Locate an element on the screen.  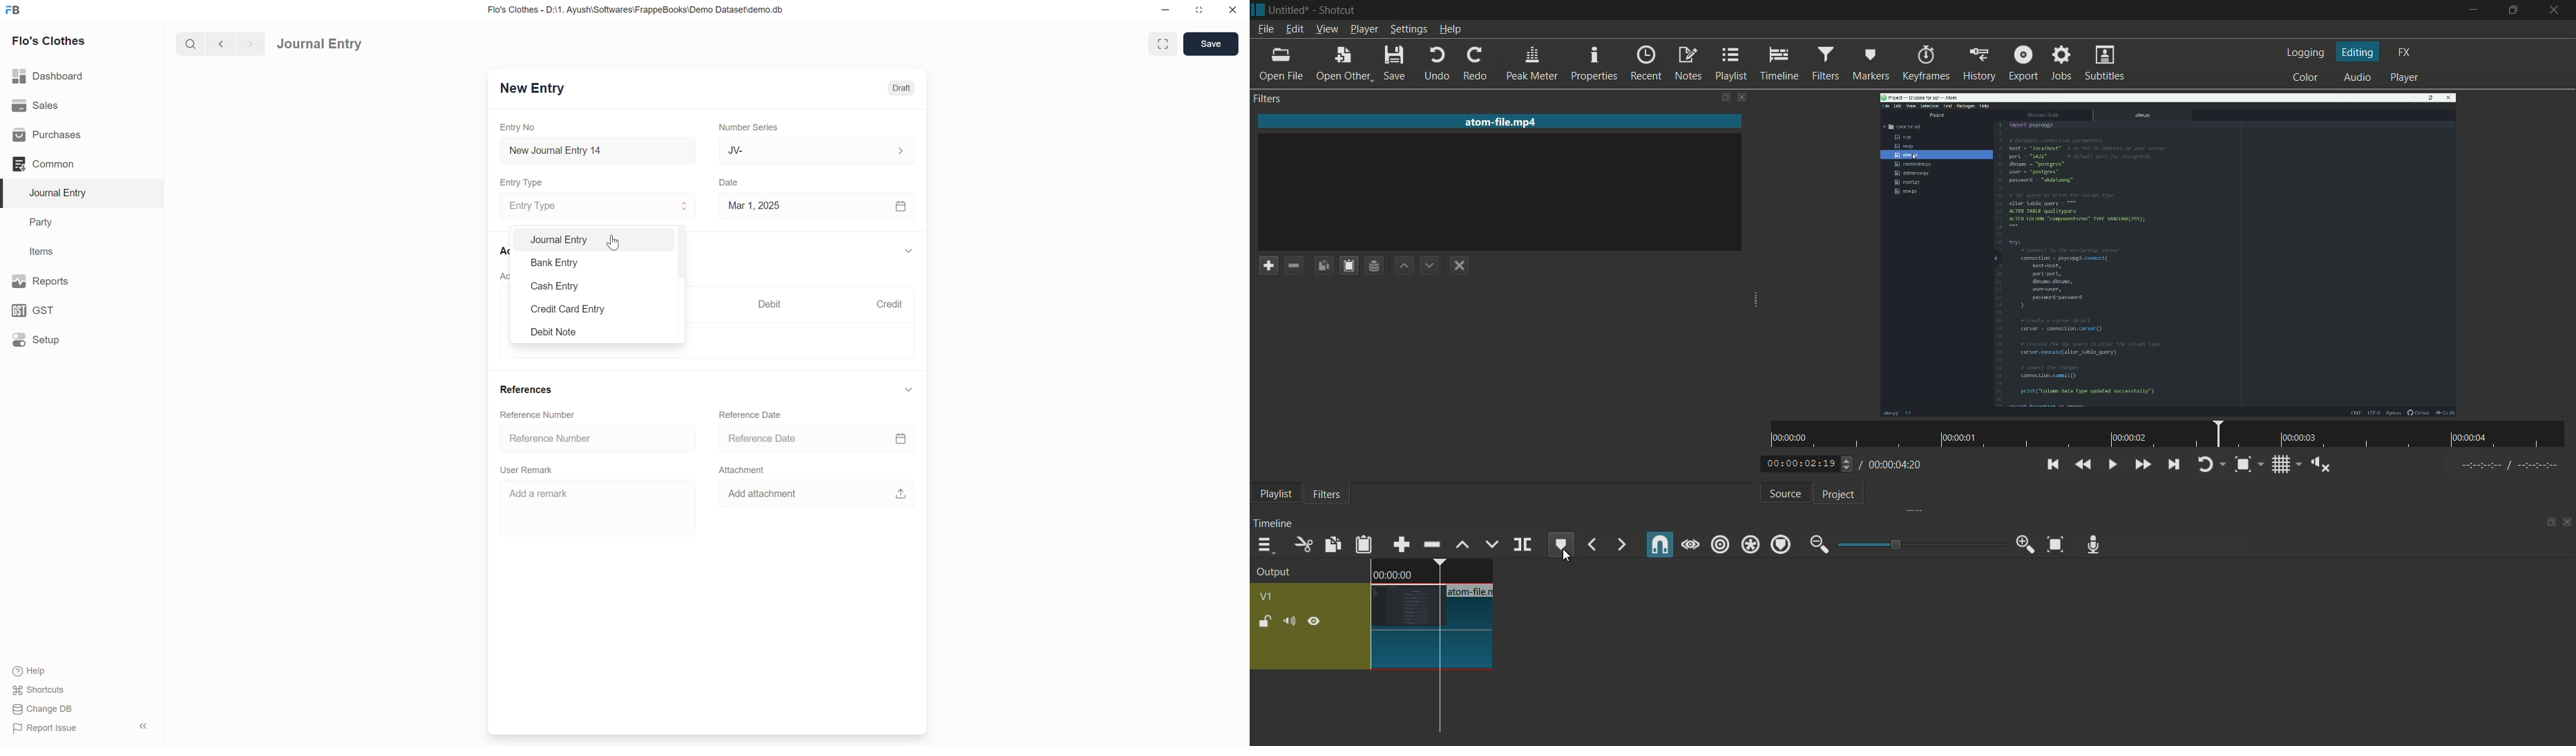
undo is located at coordinates (1438, 64).